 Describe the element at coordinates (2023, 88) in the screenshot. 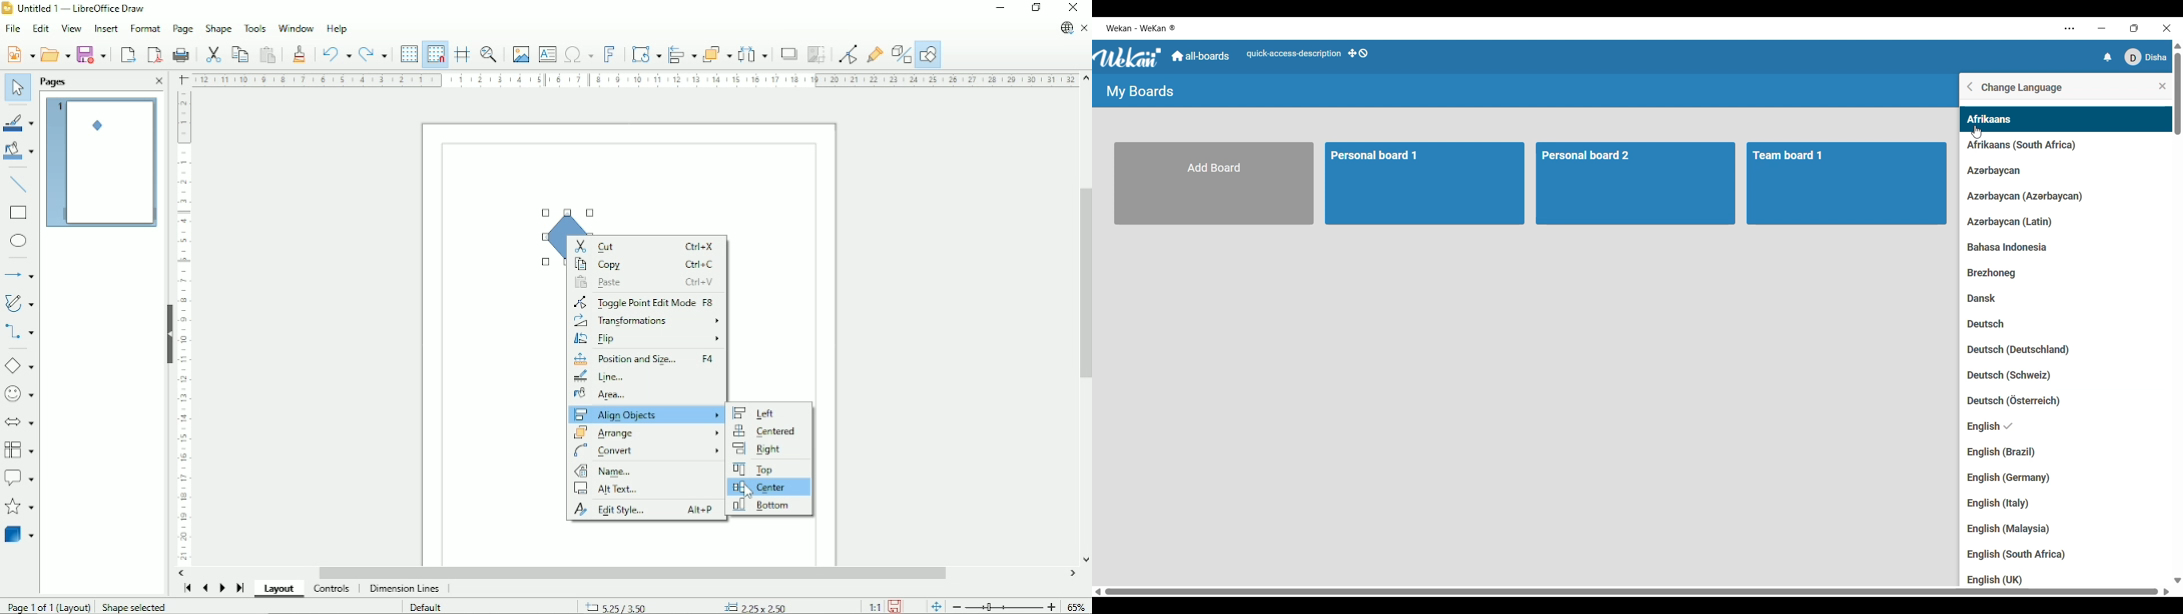

I see `Choose Language` at that location.